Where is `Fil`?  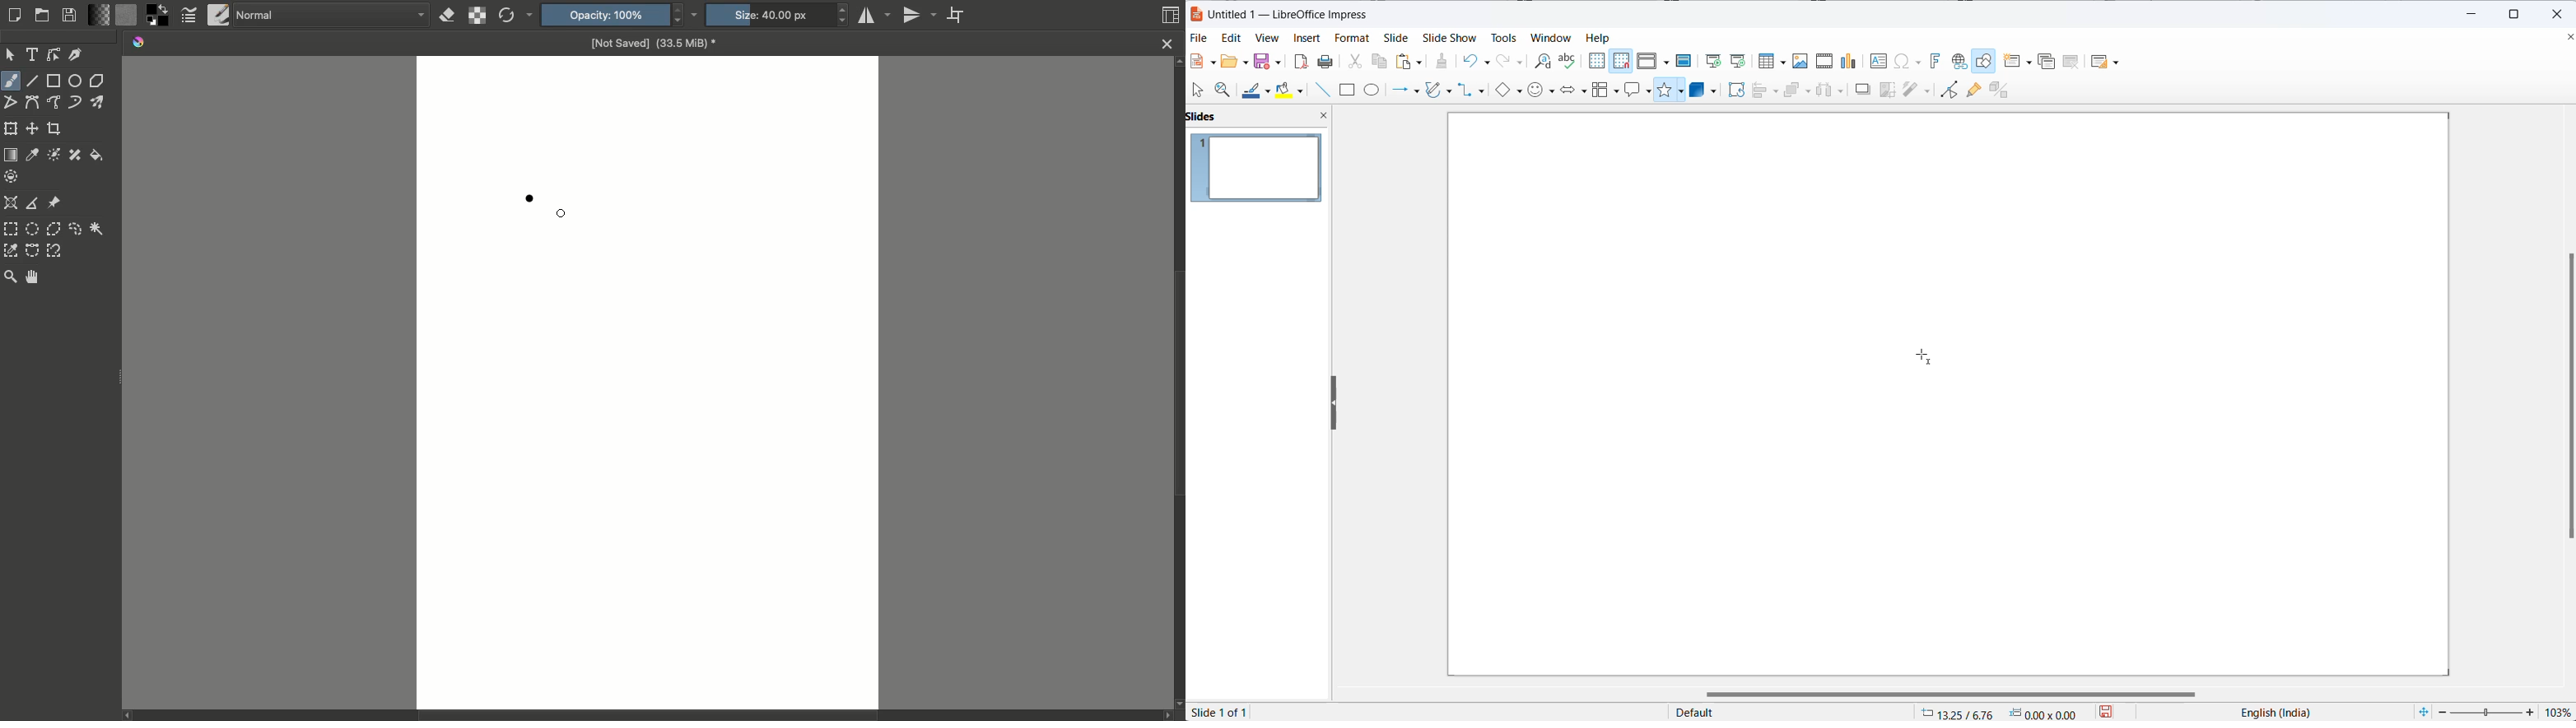
Fil is located at coordinates (97, 156).